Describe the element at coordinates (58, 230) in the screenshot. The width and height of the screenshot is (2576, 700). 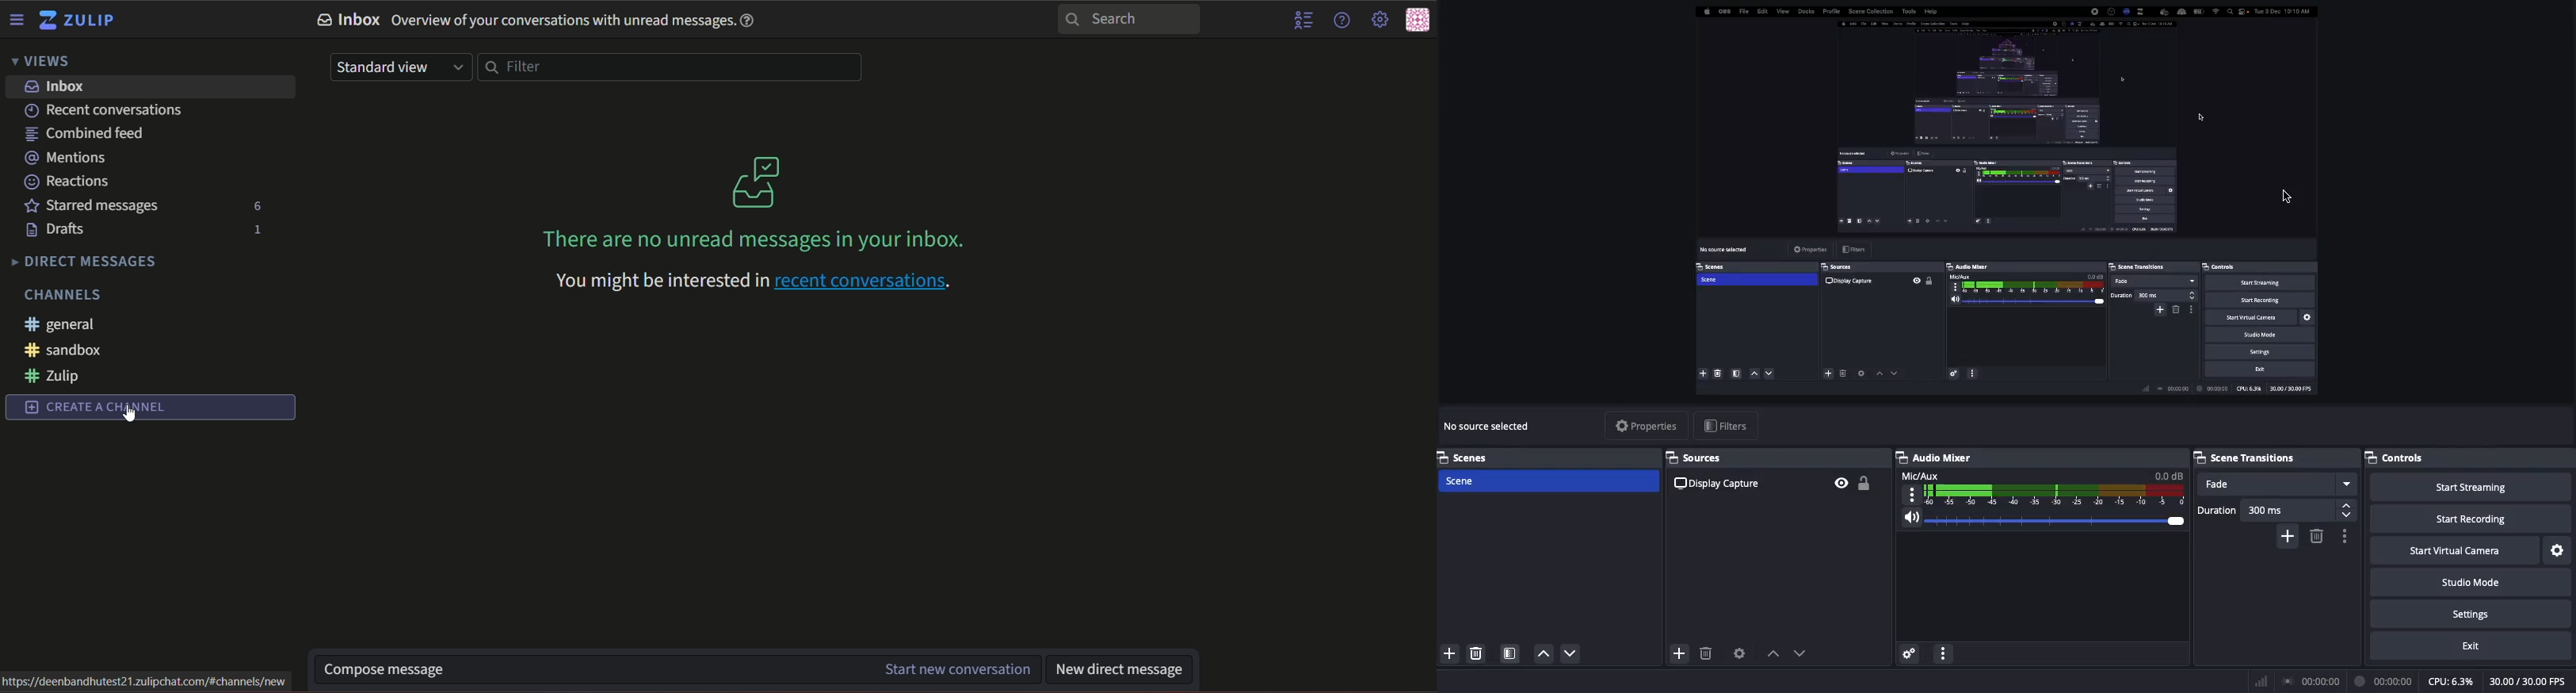
I see `drafts` at that location.